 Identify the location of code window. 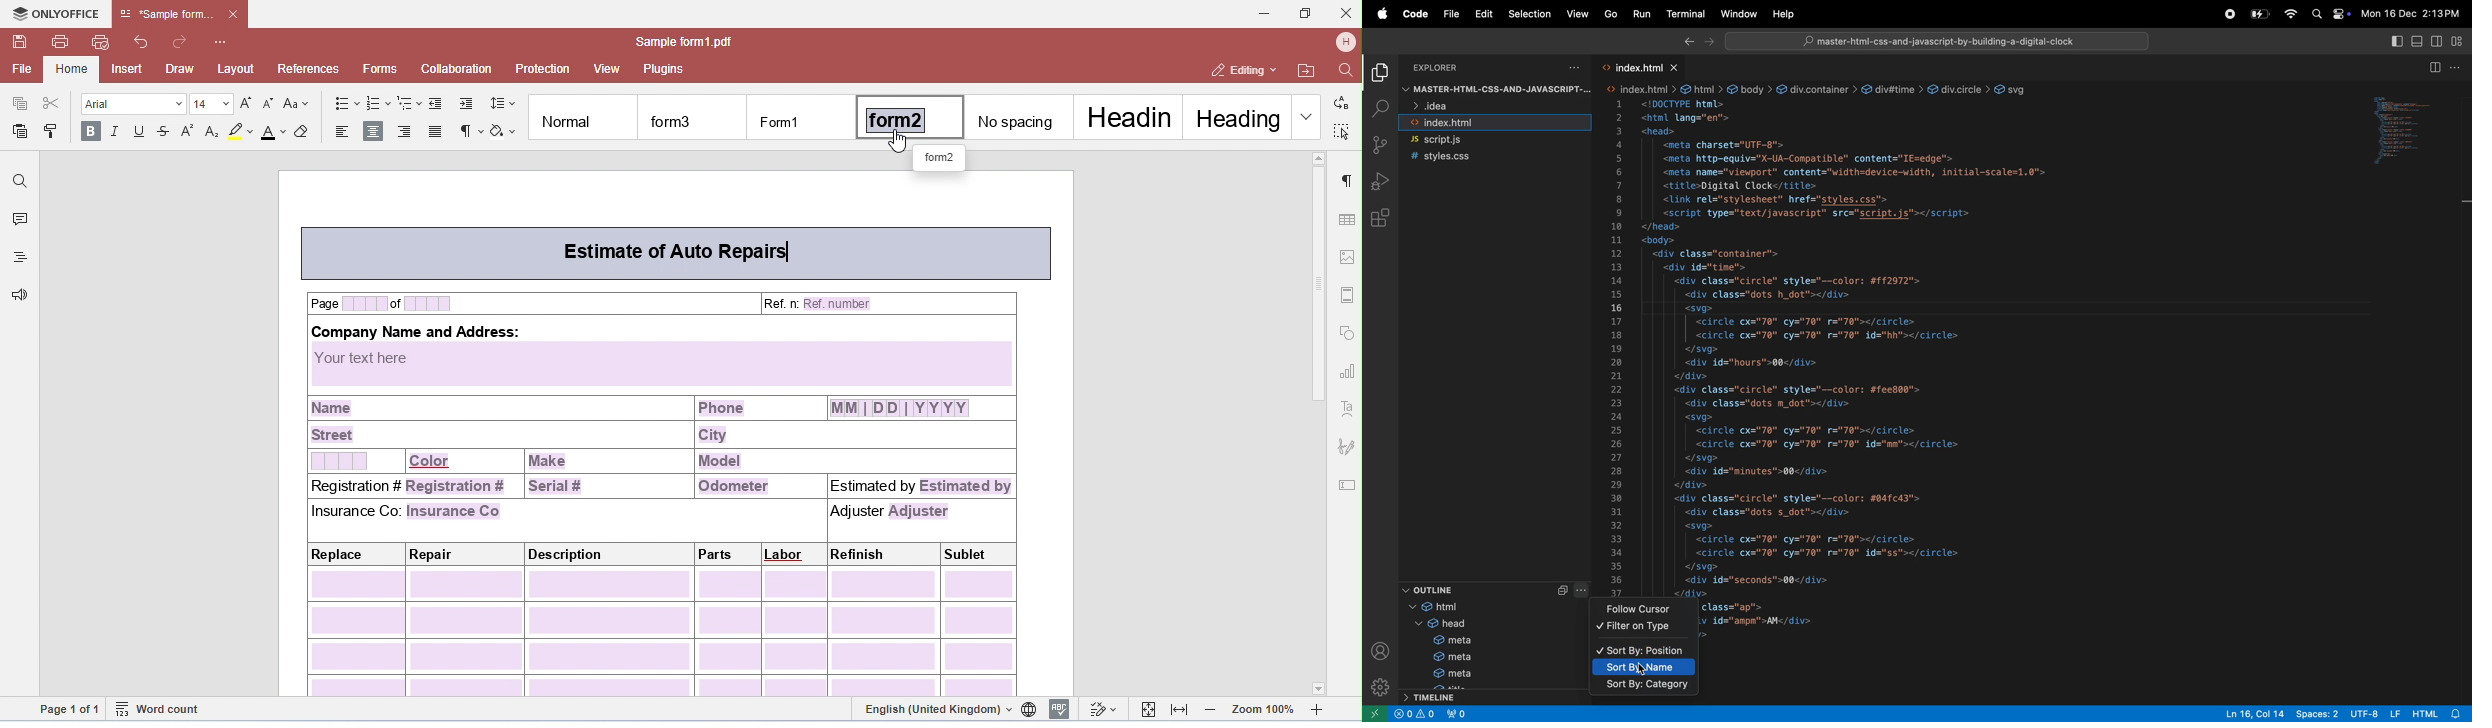
(2412, 127).